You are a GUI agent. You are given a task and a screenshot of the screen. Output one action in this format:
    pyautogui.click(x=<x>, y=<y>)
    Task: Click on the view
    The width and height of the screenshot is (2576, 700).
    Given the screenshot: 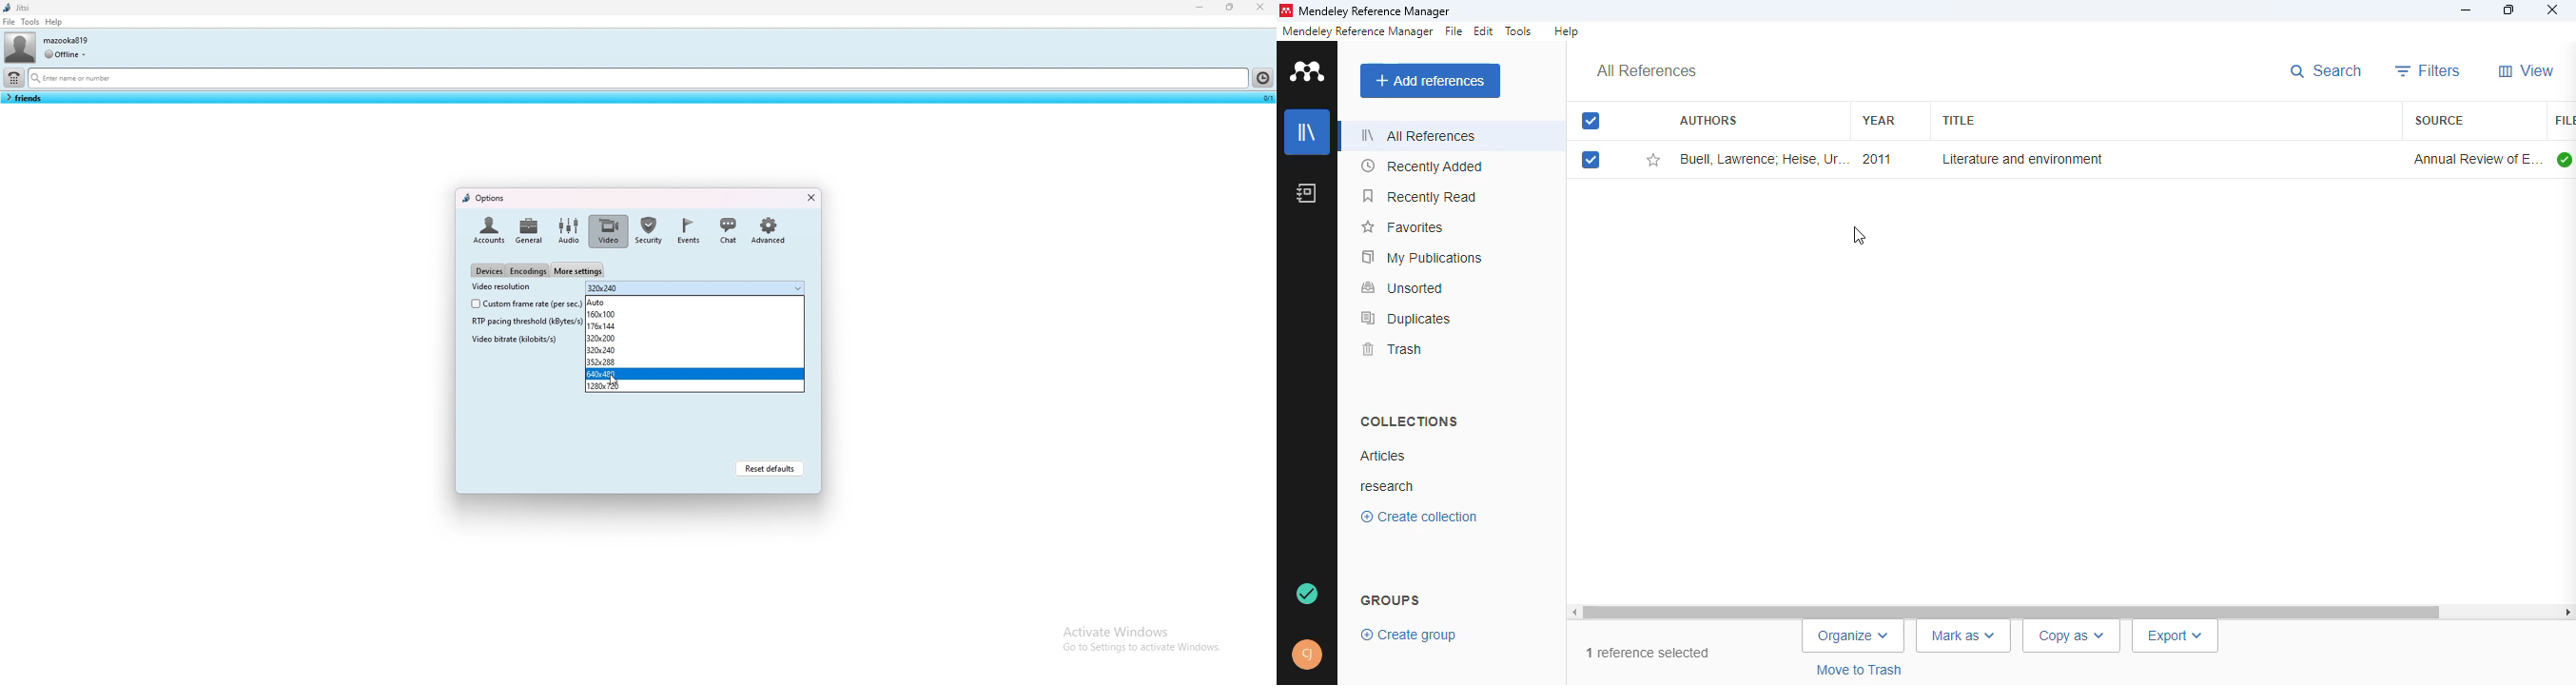 What is the action you would take?
    pyautogui.click(x=2527, y=70)
    